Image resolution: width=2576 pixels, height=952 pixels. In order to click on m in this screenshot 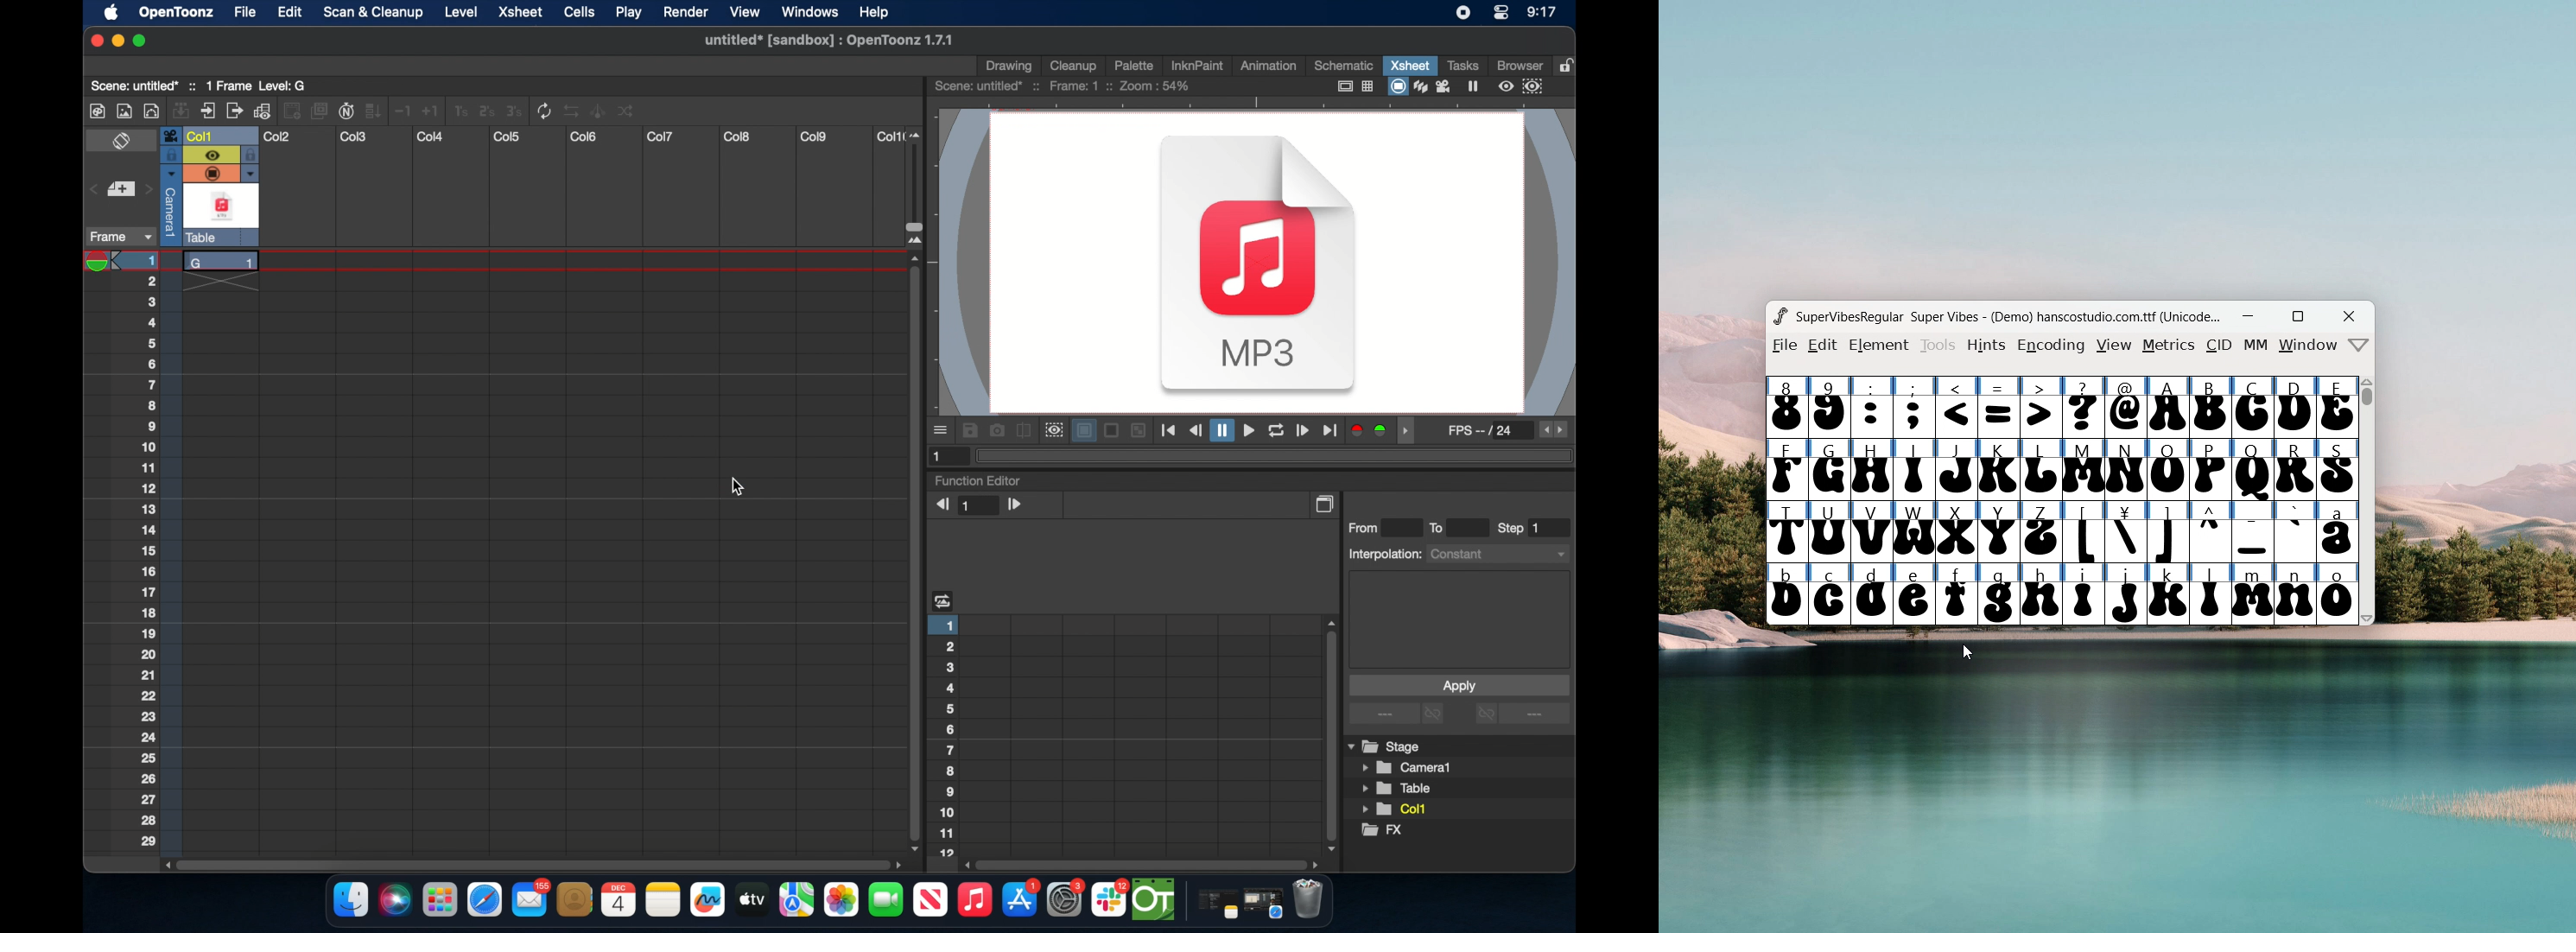, I will do `click(2253, 593)`.